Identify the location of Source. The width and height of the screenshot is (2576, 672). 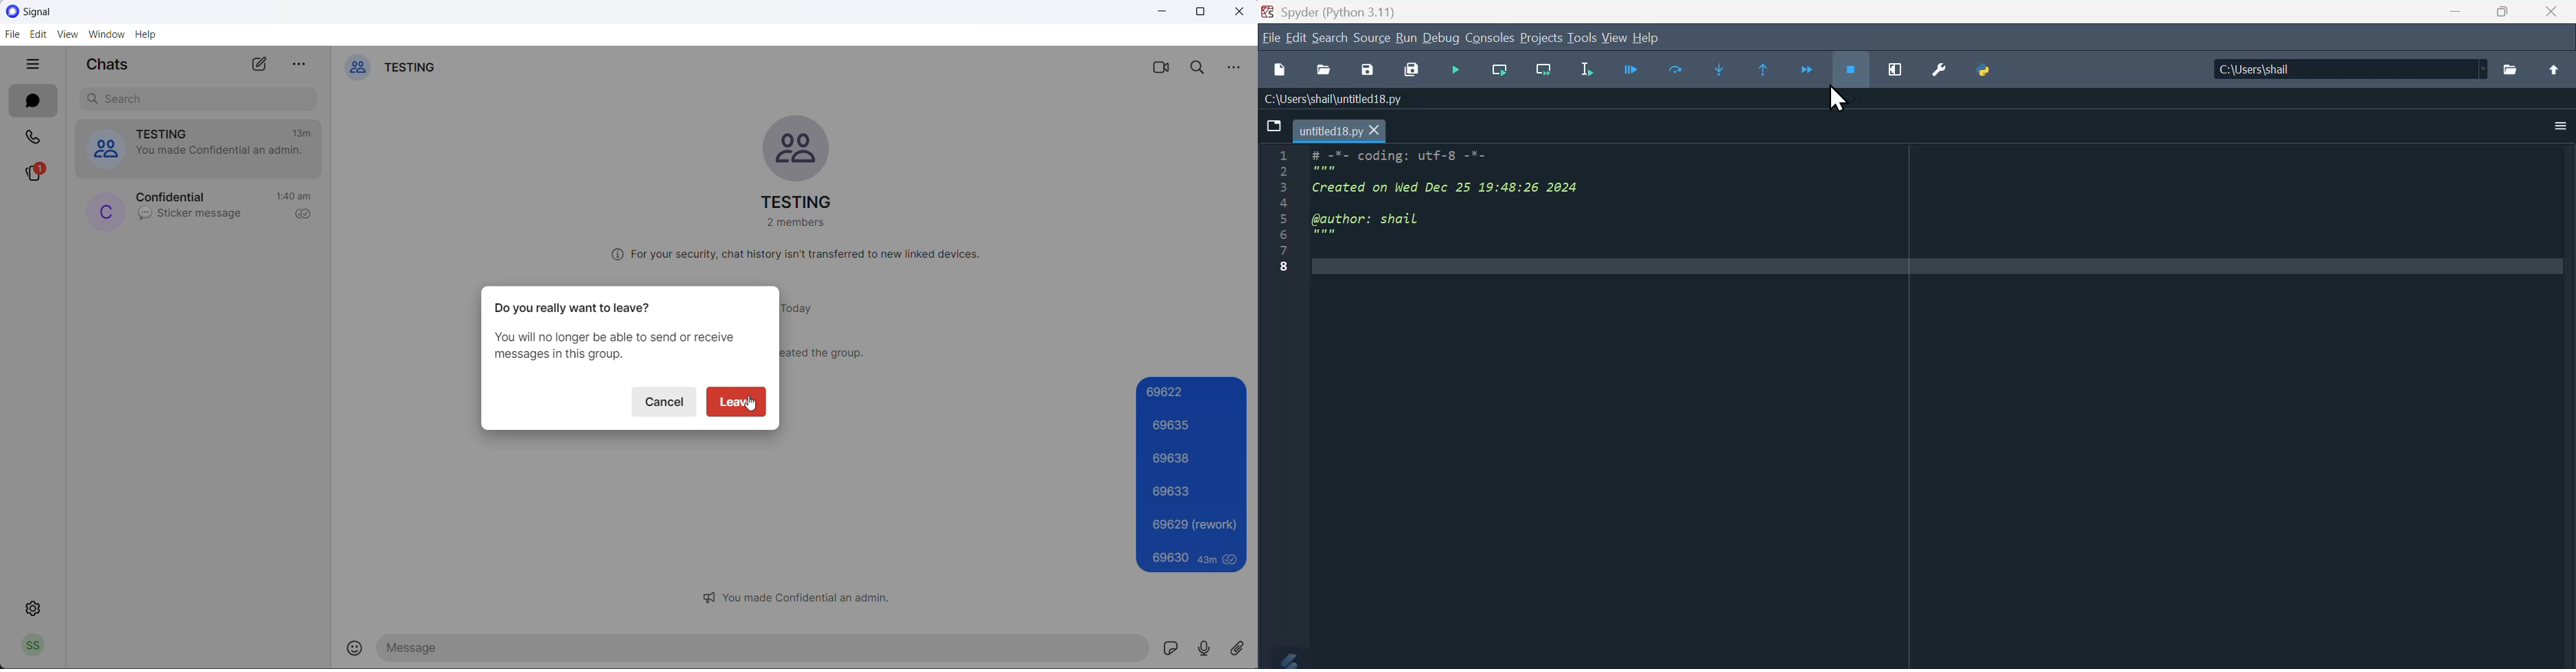
(1372, 38).